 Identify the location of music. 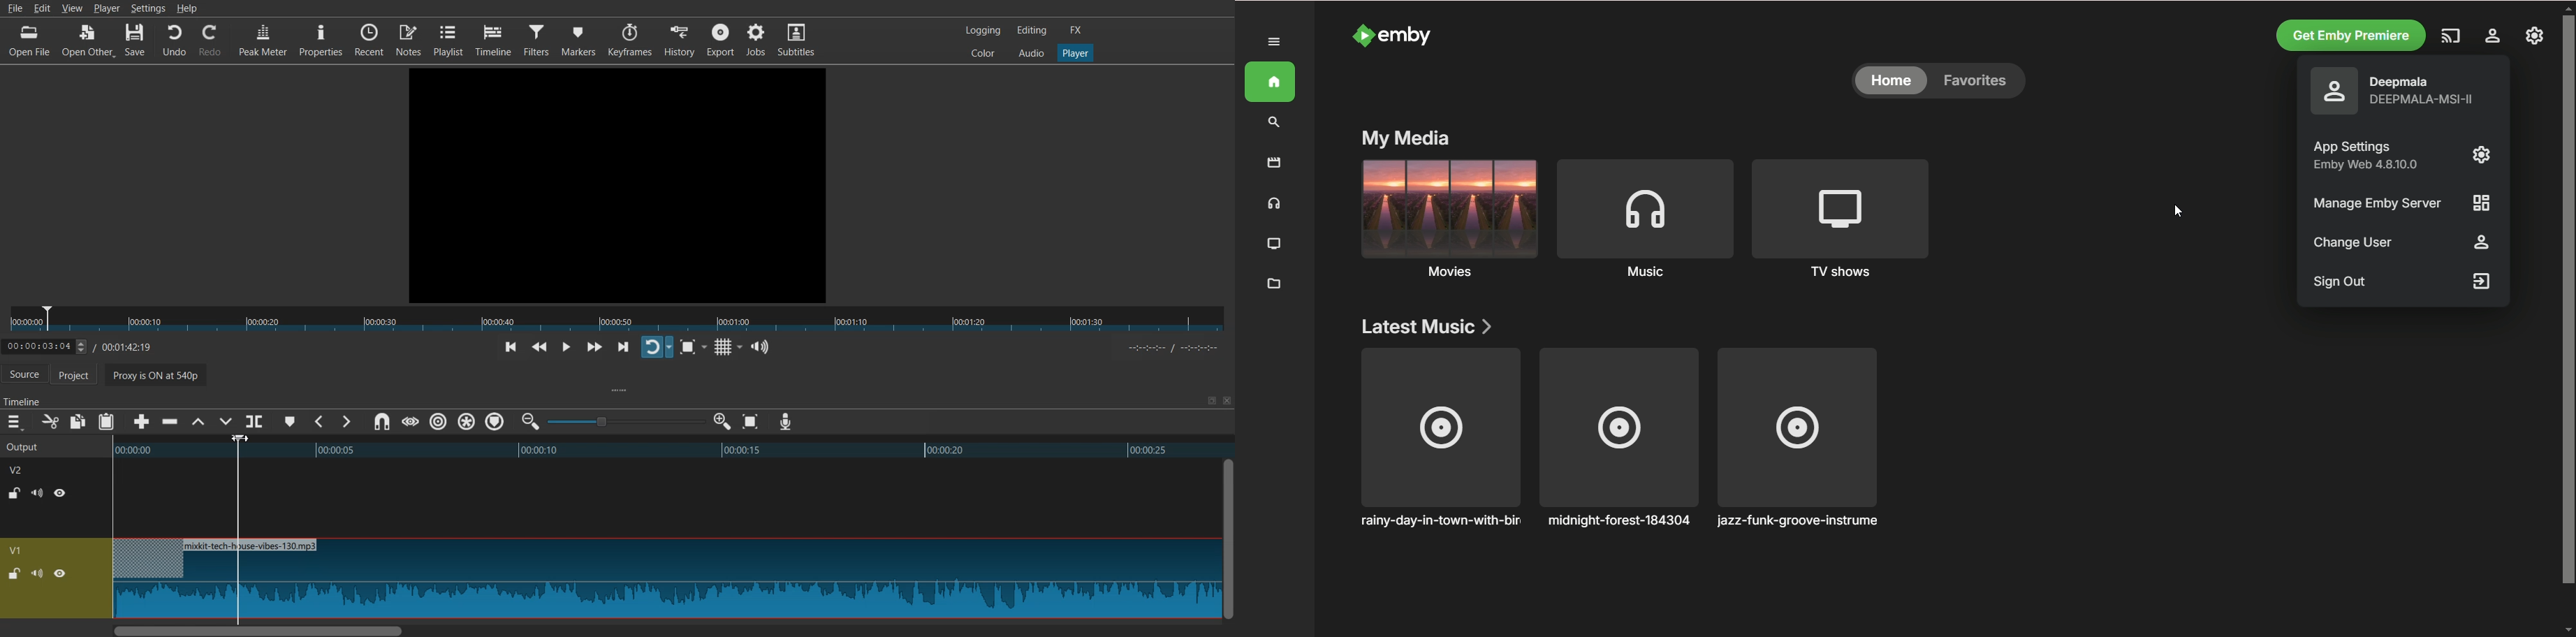
(1272, 204).